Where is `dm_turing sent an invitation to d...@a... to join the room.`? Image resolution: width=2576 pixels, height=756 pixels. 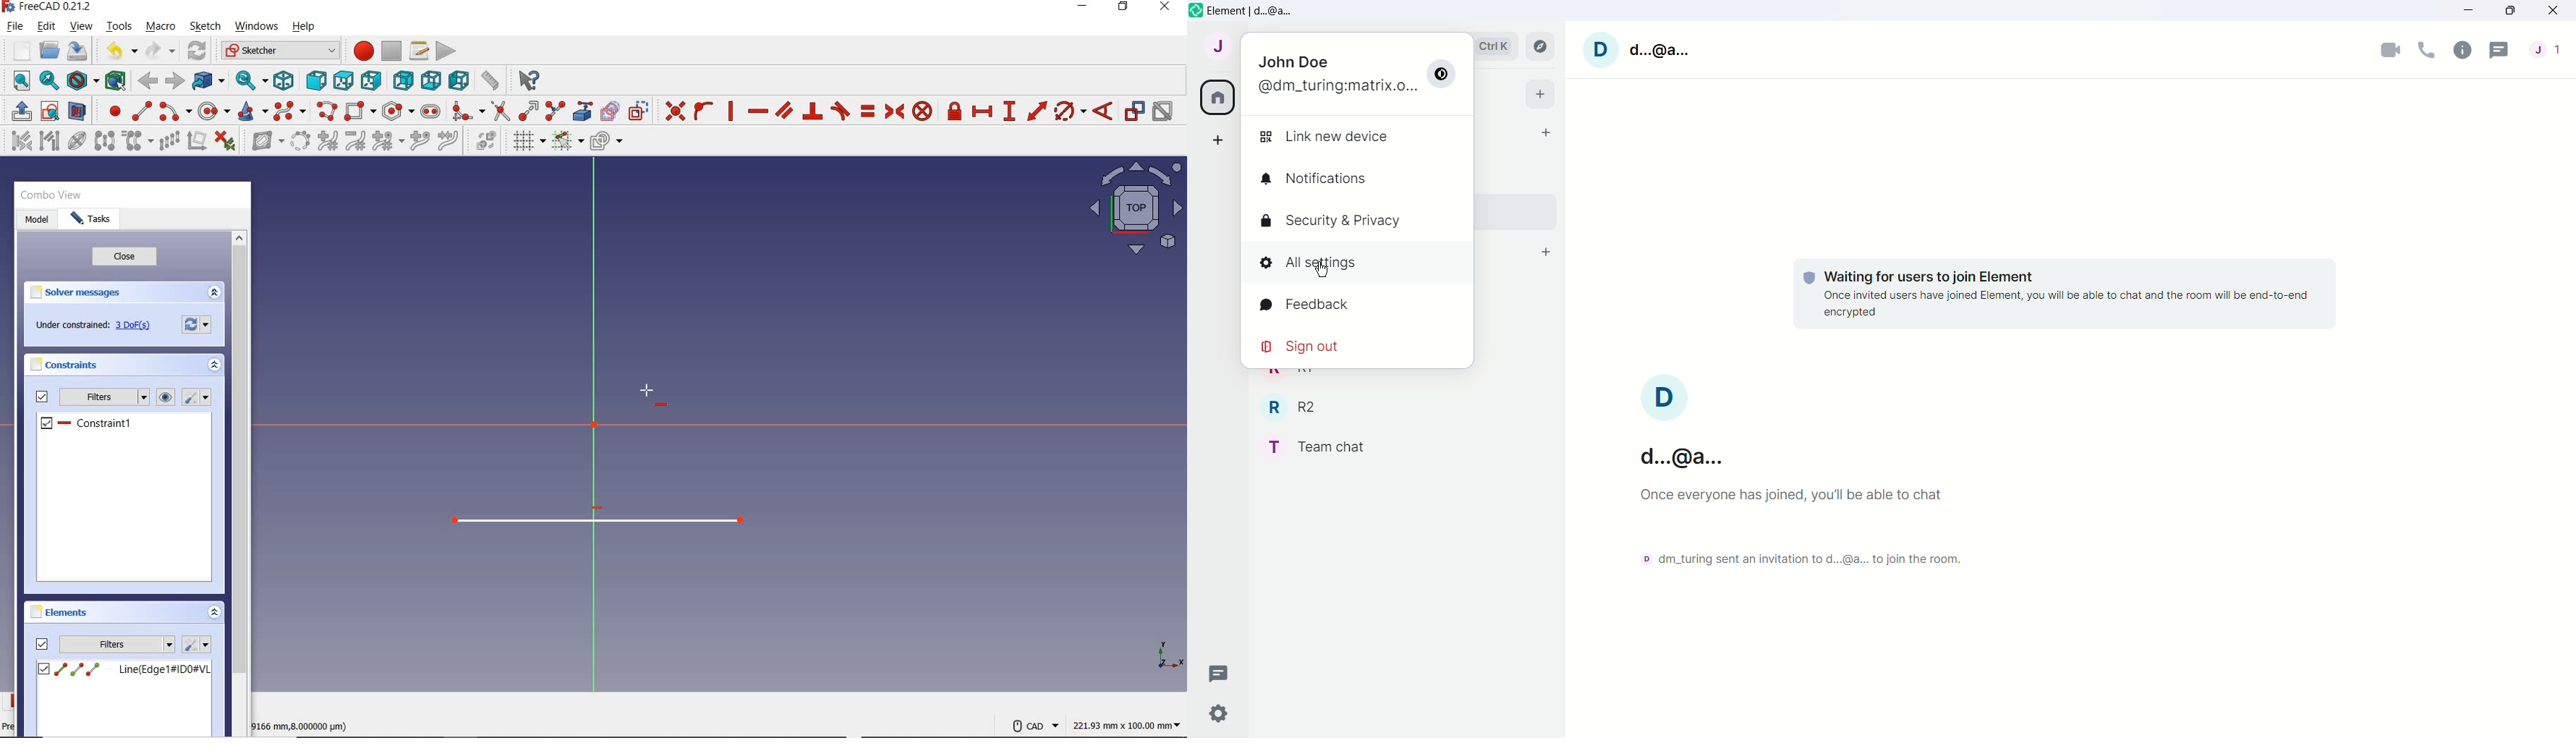 dm_turing sent an invitation to d...@a... to join the room. is located at coordinates (1800, 559).